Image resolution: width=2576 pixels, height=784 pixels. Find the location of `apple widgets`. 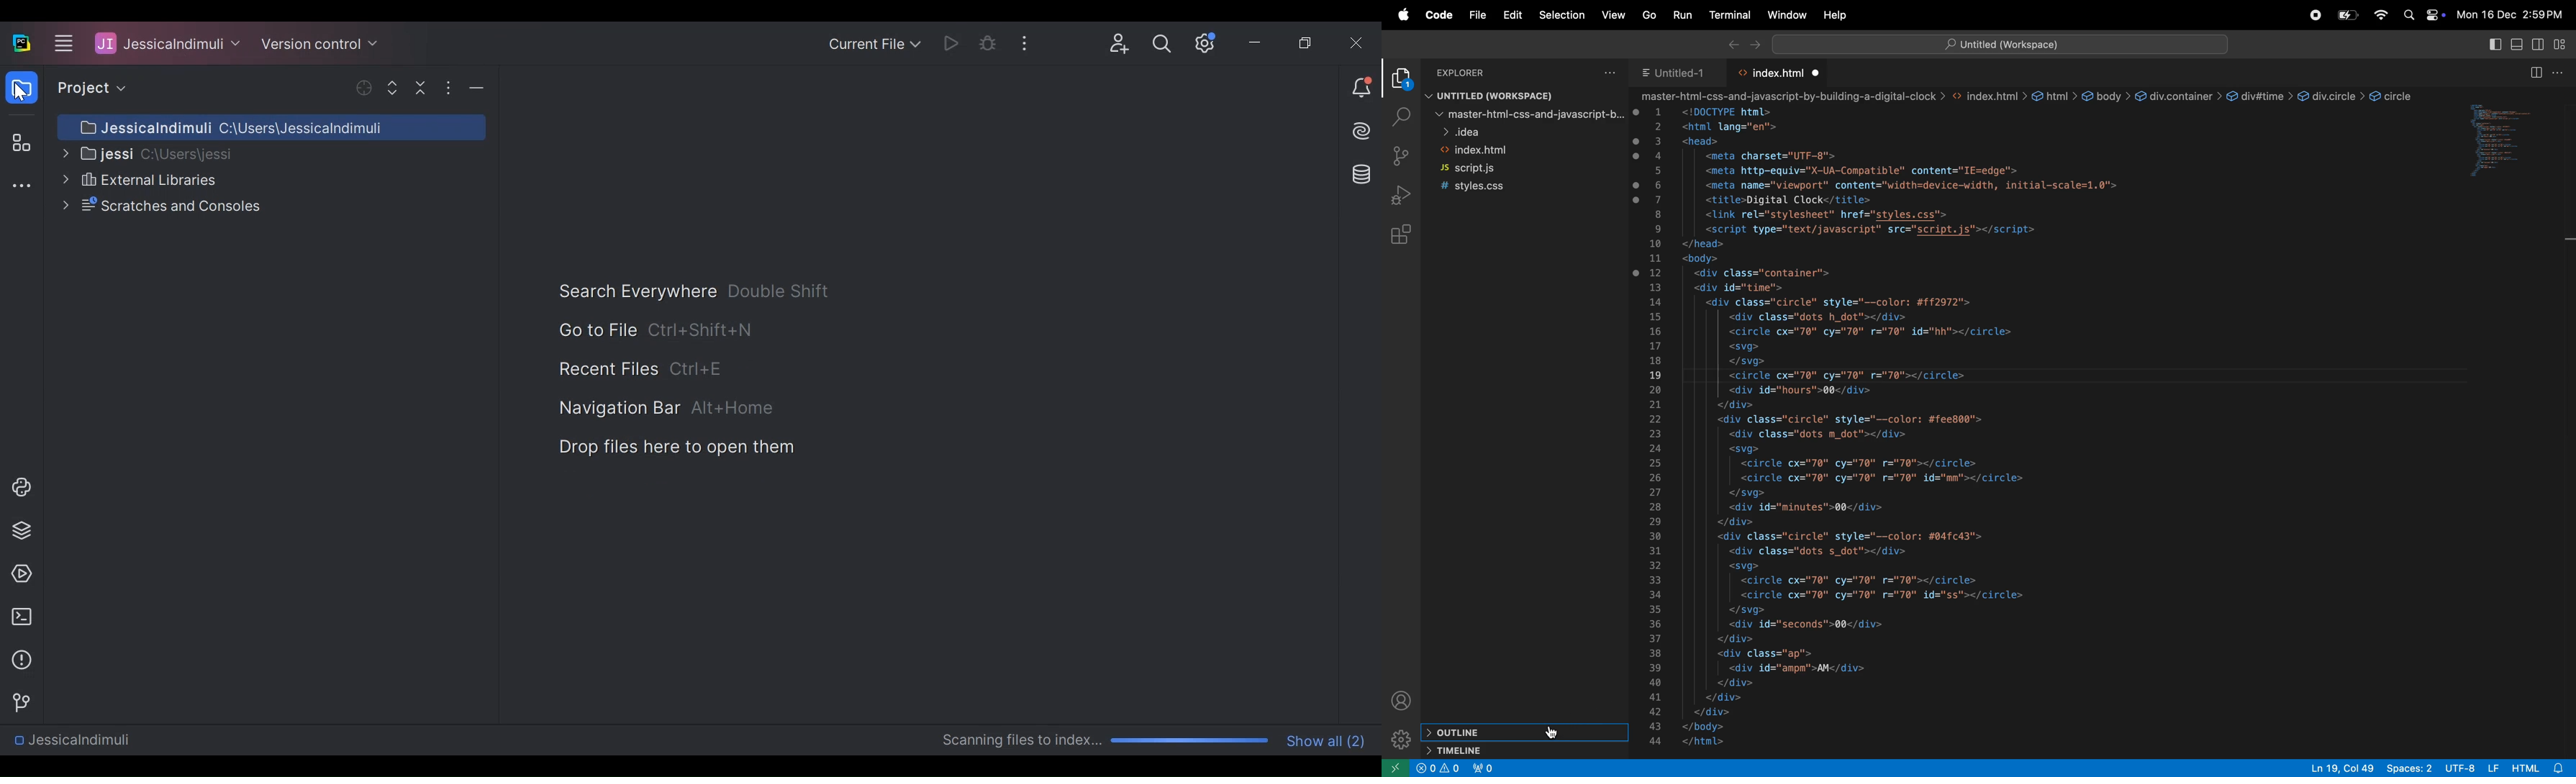

apple widgets is located at coordinates (2433, 17).